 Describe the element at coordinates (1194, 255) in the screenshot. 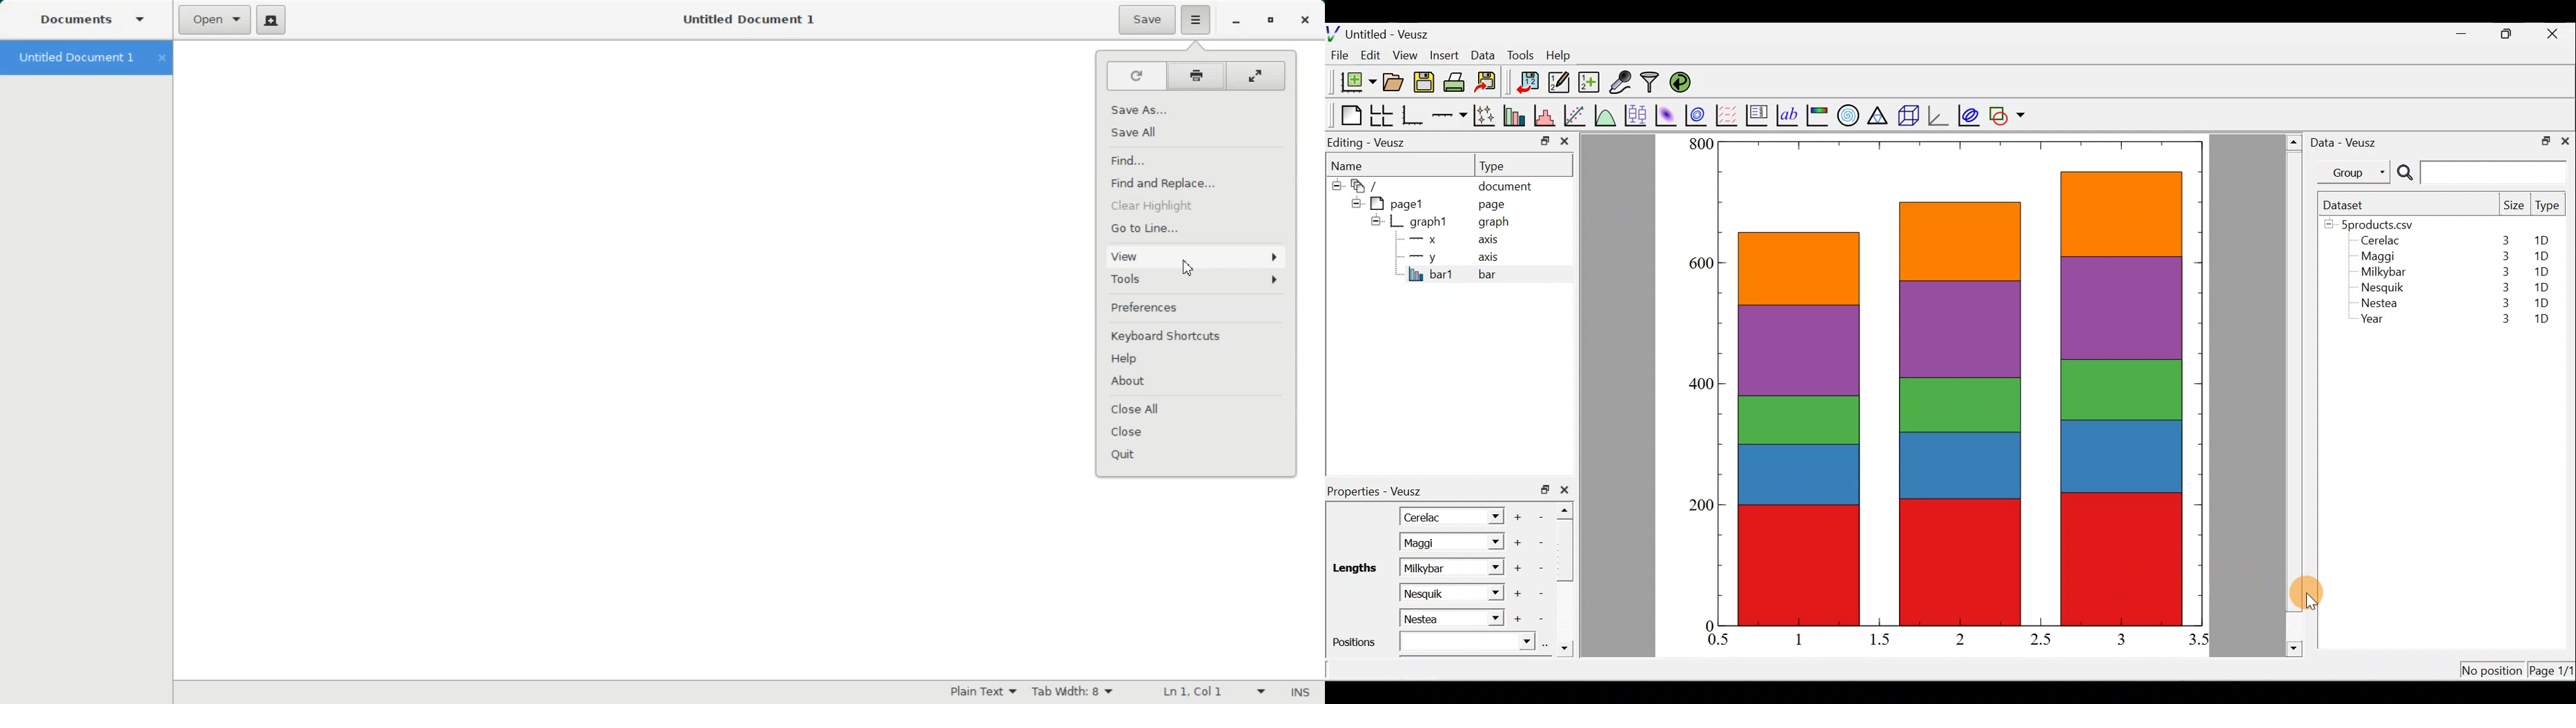

I see `View` at that location.